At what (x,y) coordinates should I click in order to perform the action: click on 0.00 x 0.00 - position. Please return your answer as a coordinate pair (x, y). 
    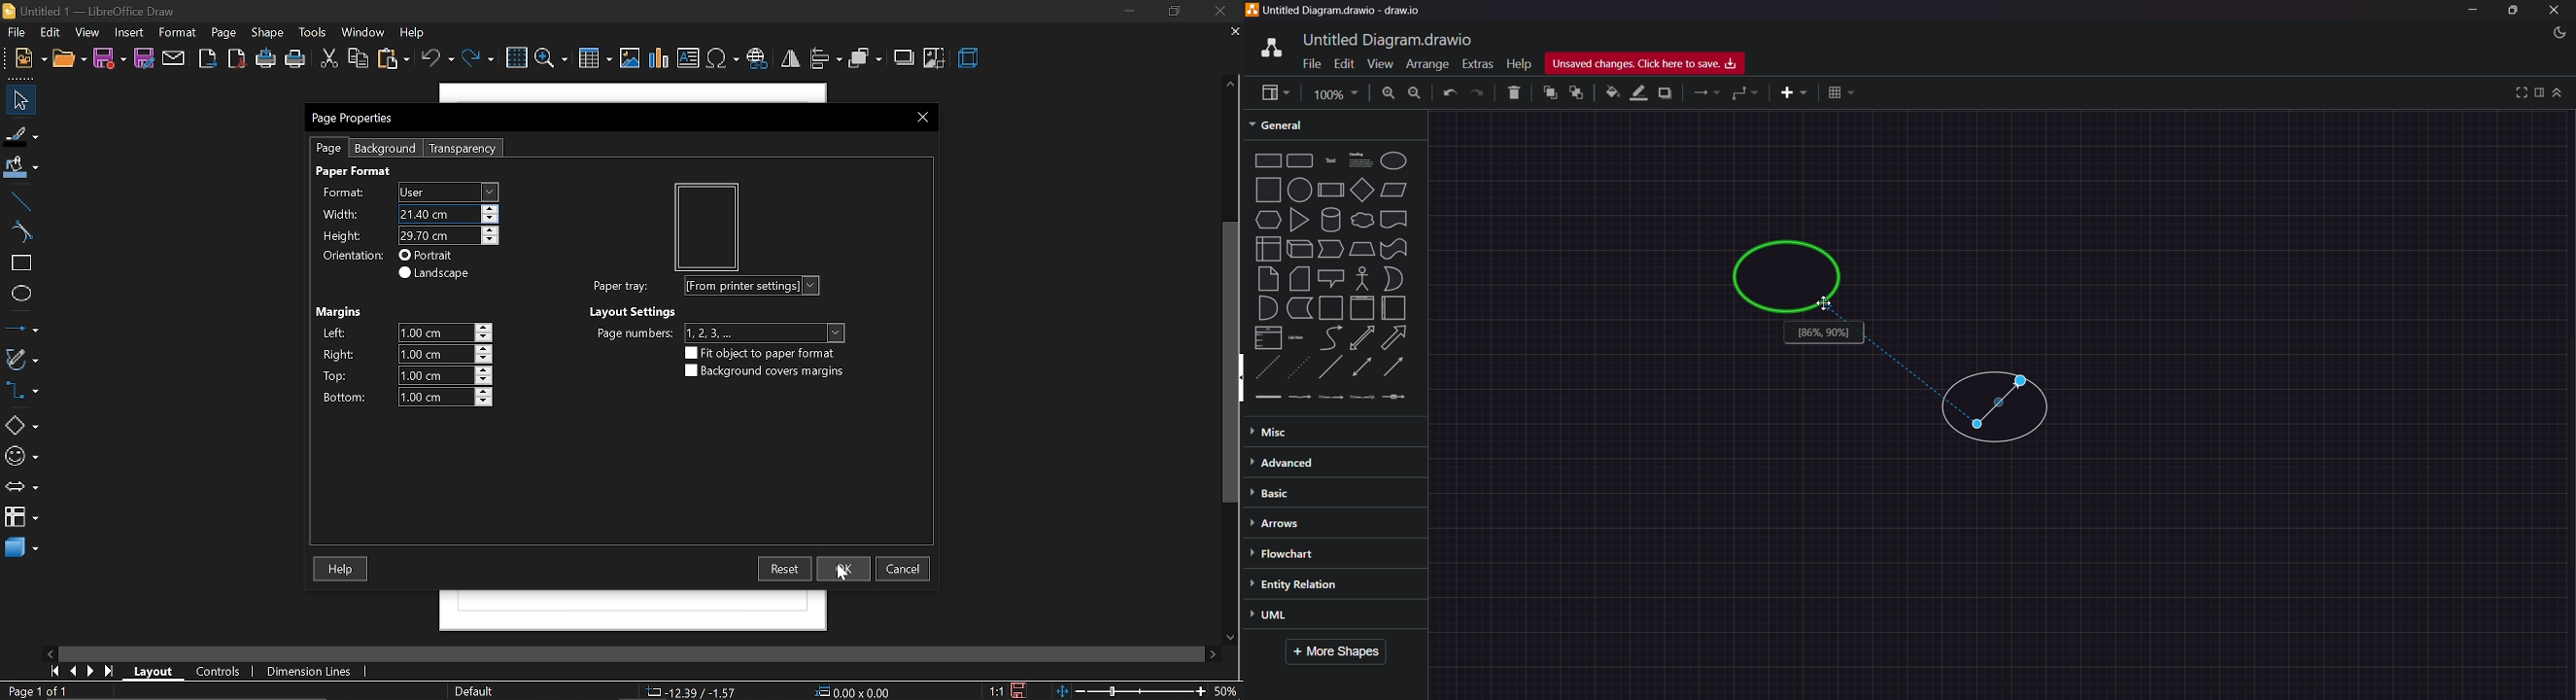
    Looking at the image, I should click on (854, 690).